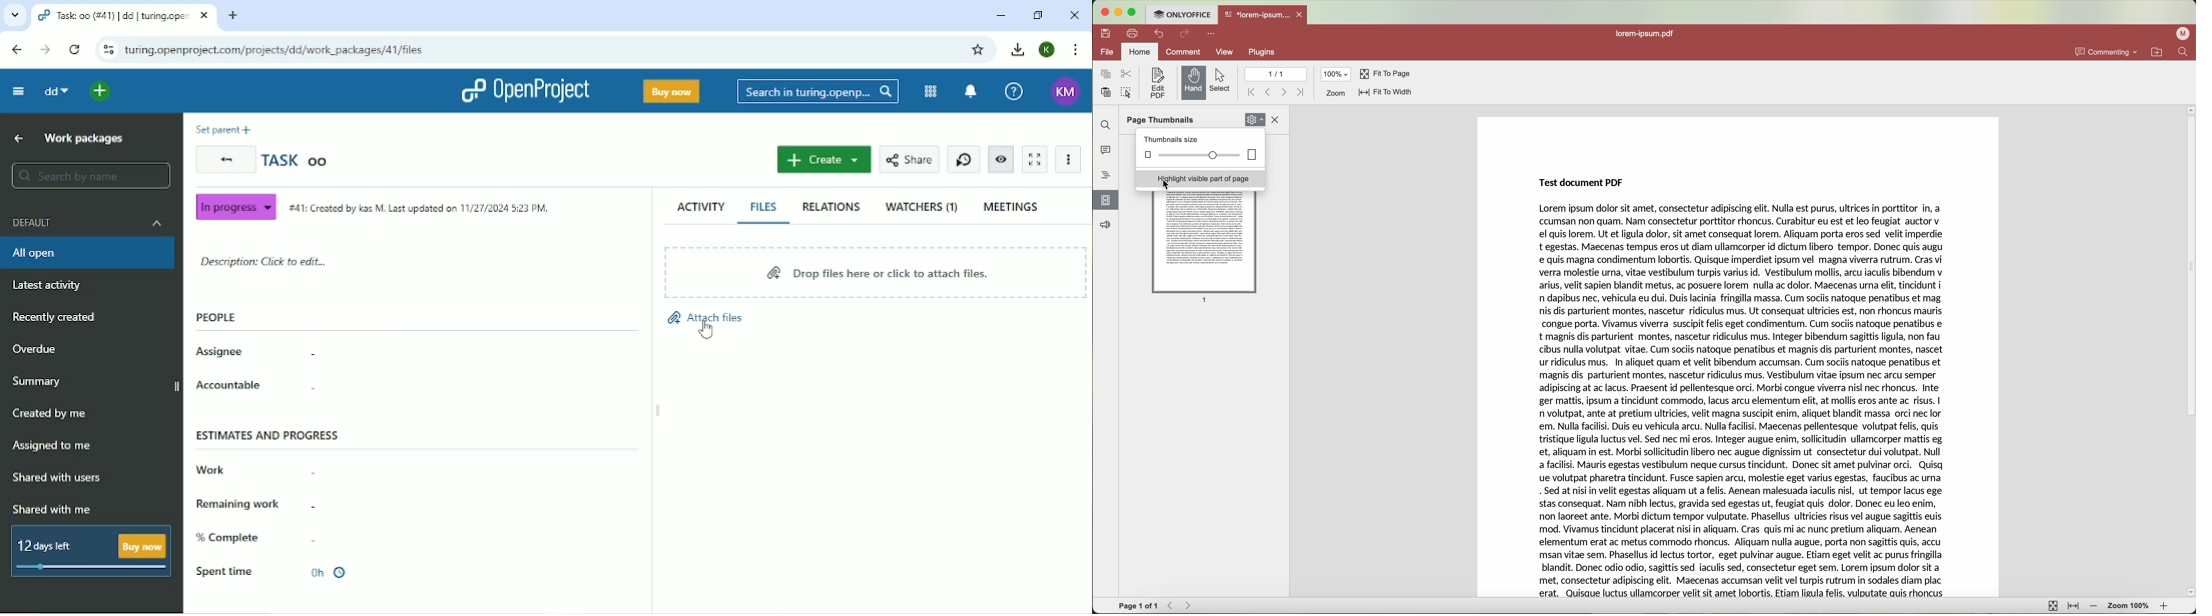 The width and height of the screenshot is (2212, 616). What do you see at coordinates (57, 478) in the screenshot?
I see `Shared with users` at bounding box center [57, 478].